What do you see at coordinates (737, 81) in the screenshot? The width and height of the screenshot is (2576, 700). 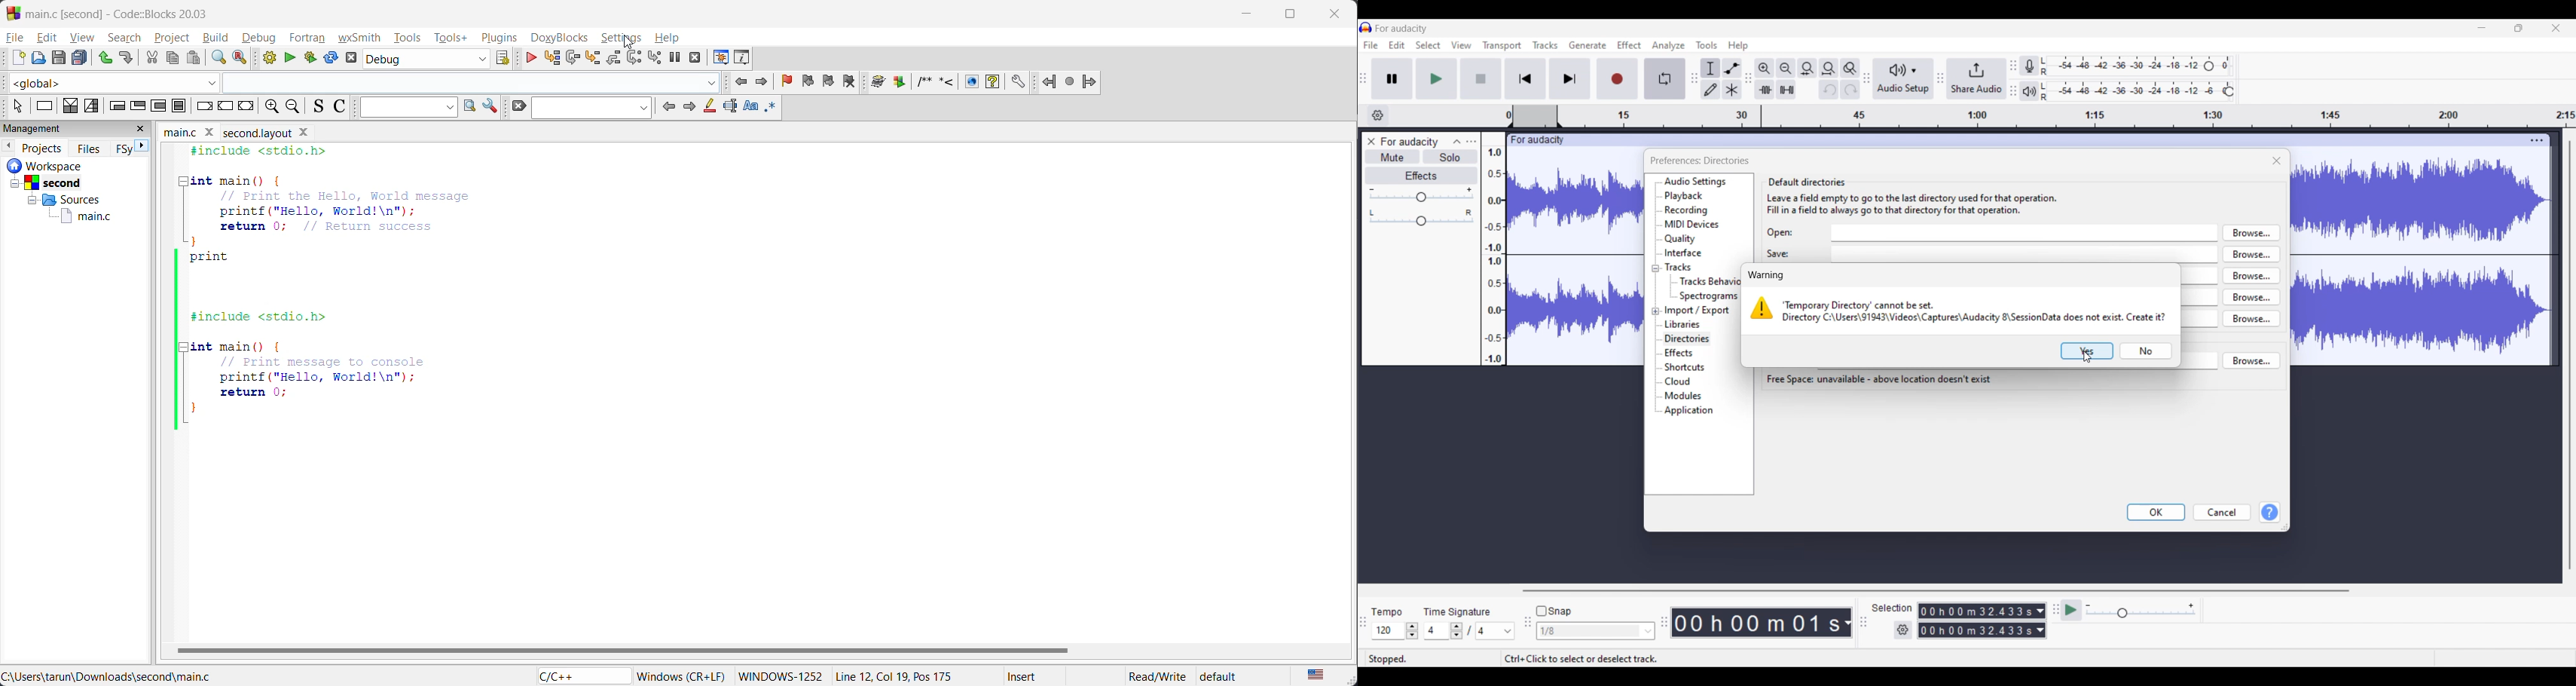 I see `jump back` at bounding box center [737, 81].